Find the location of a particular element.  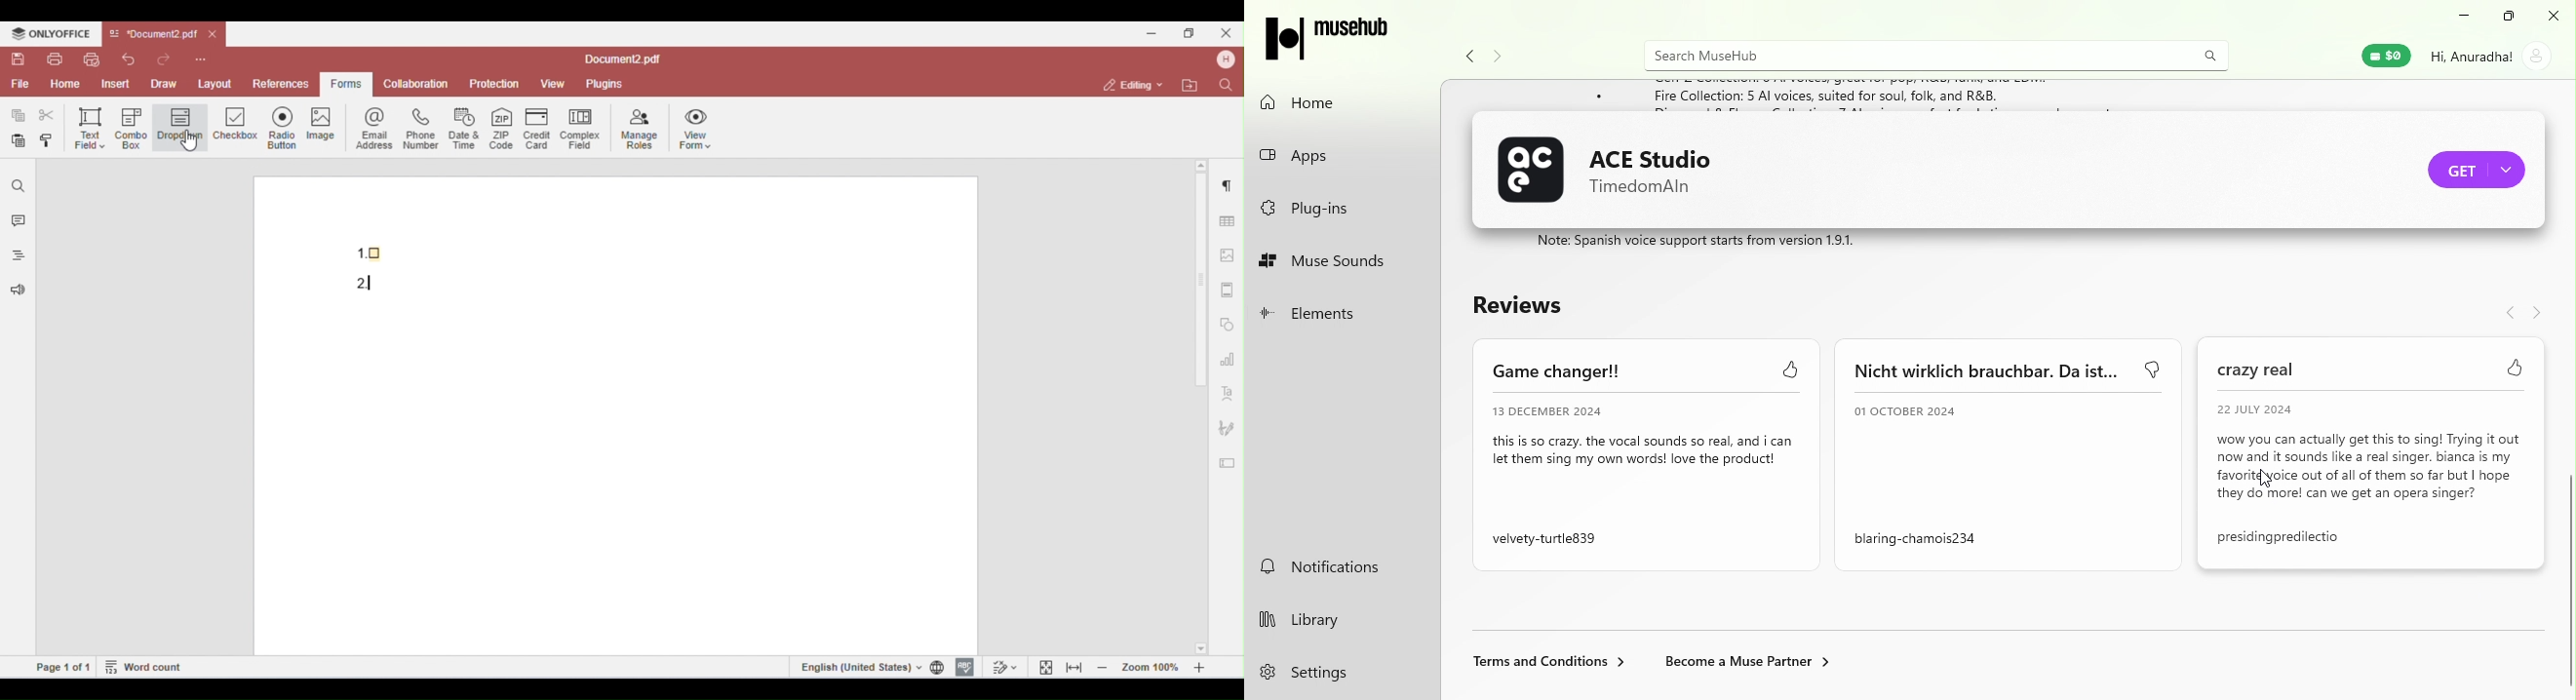

home is located at coordinates (1336, 102).